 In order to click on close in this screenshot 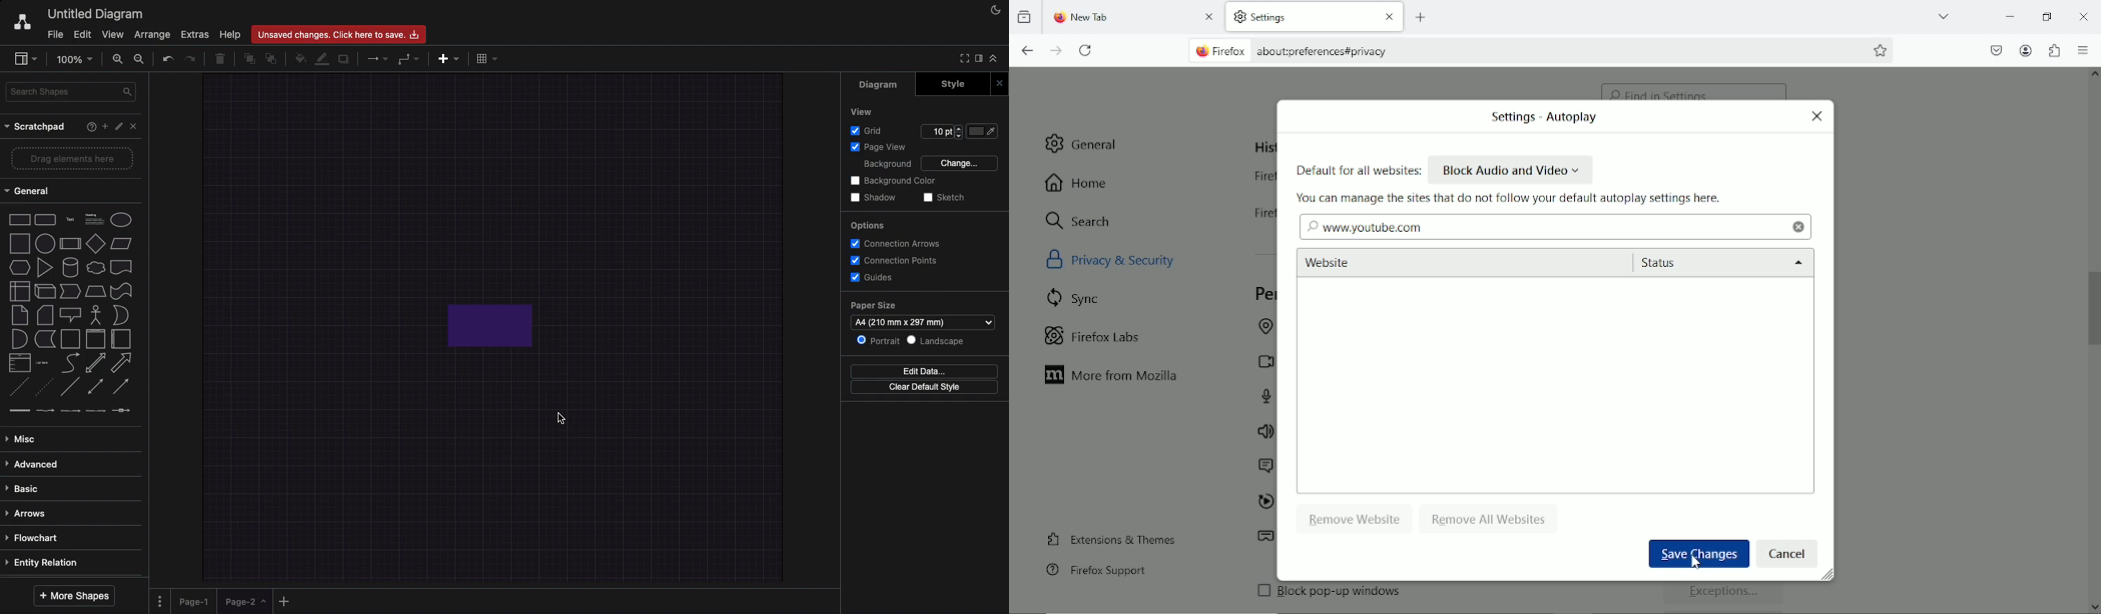, I will do `click(1817, 116)`.